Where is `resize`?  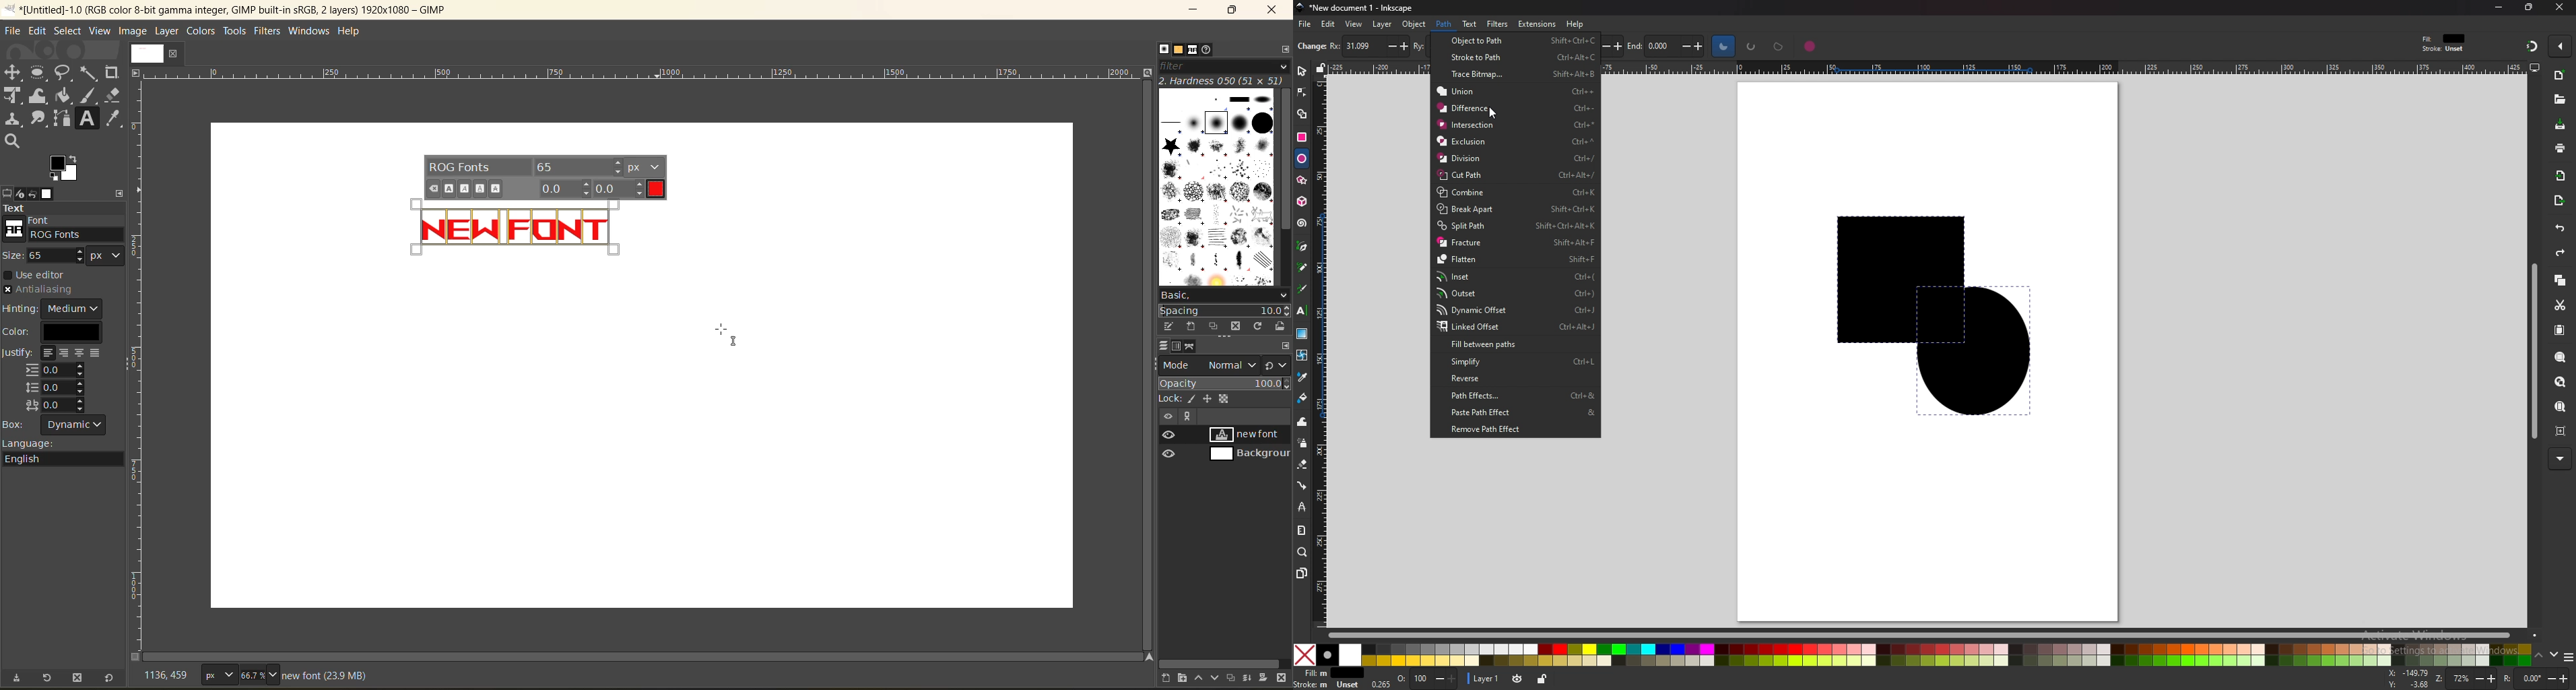
resize is located at coordinates (2529, 8).